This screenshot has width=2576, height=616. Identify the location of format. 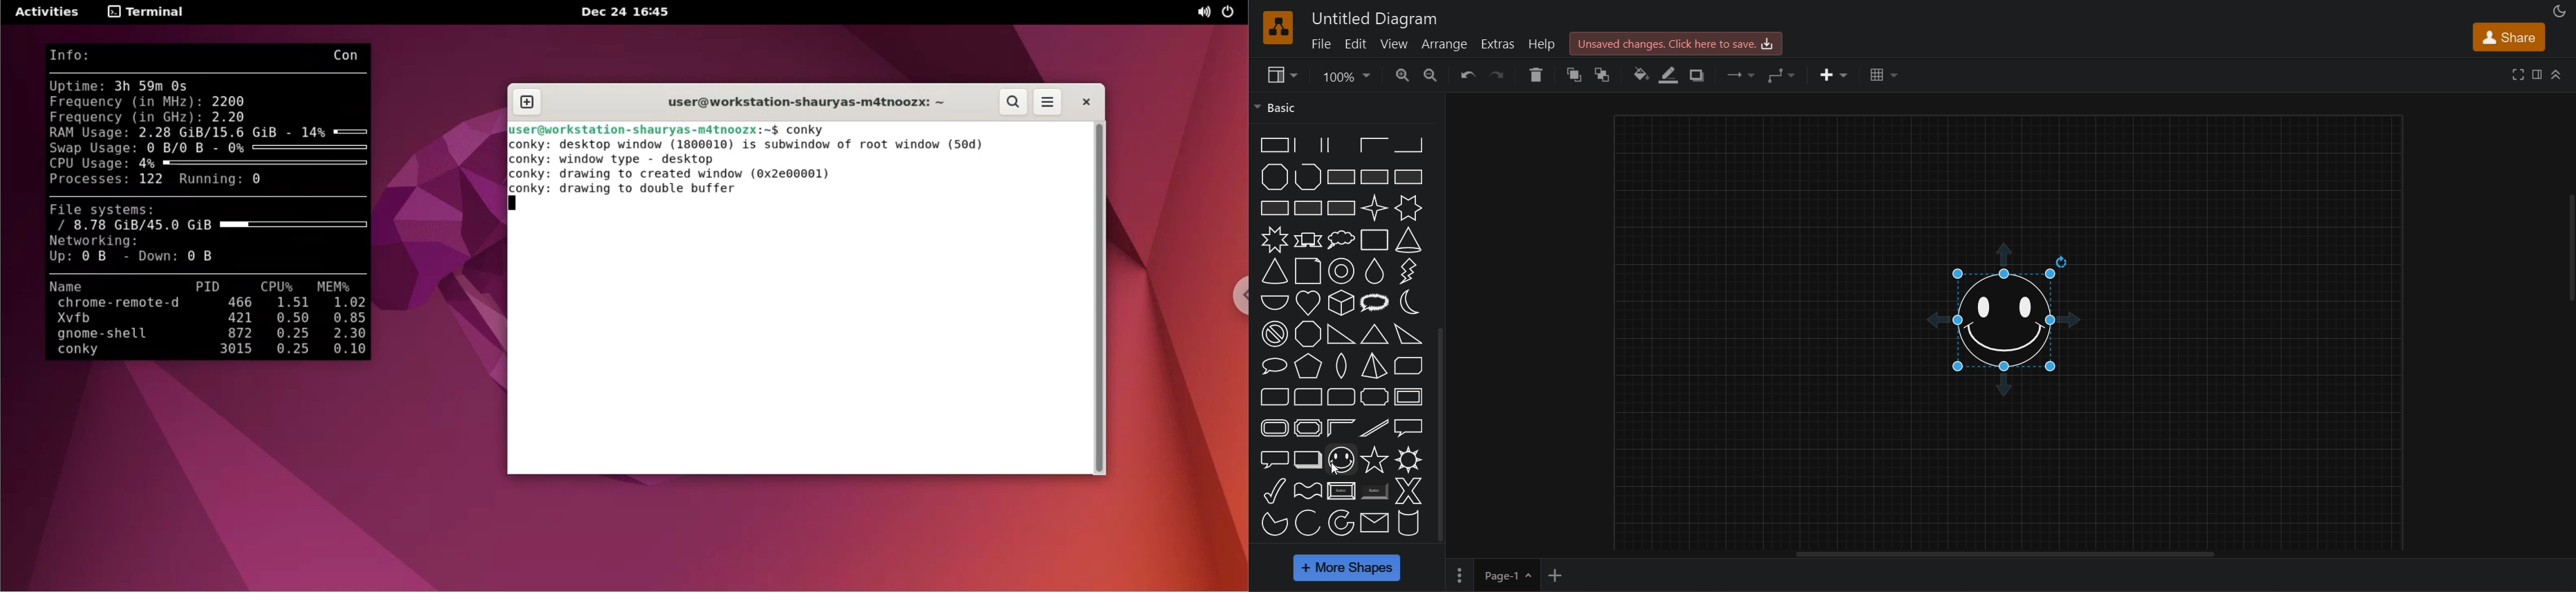
(2537, 73).